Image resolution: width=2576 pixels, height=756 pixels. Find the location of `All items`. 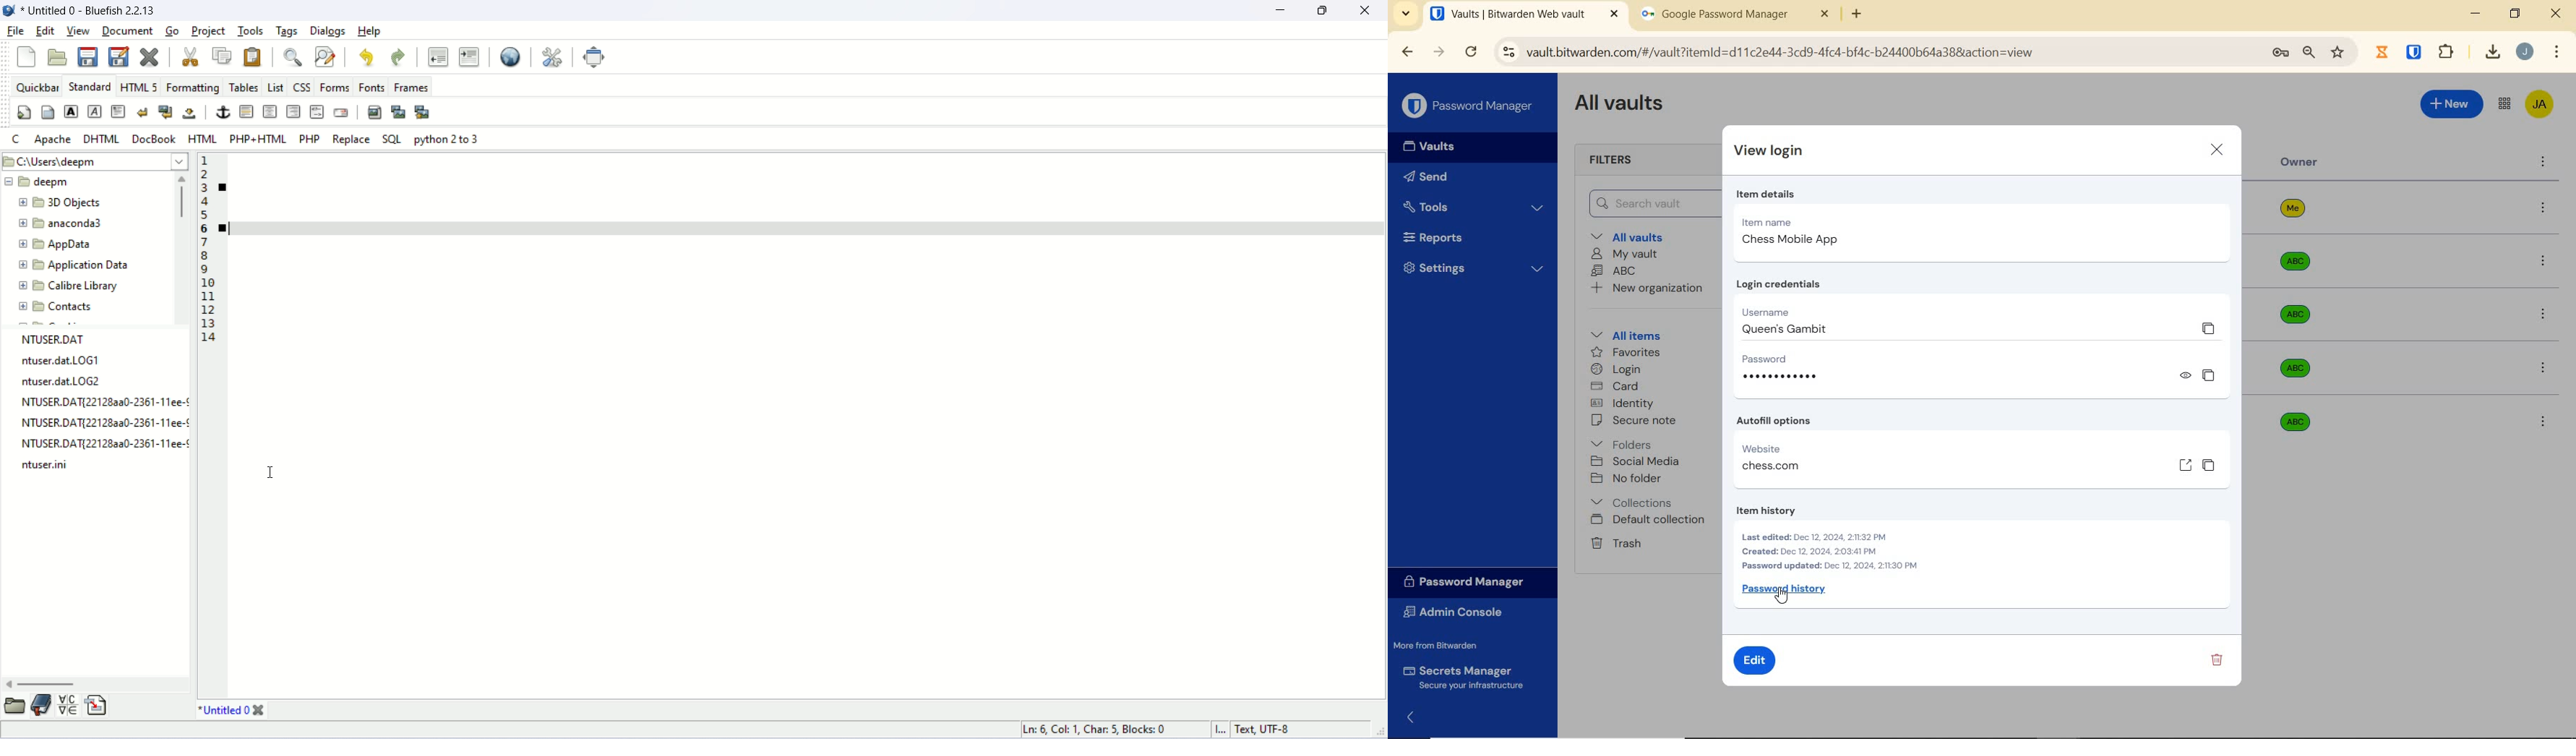

All items is located at coordinates (1626, 336).